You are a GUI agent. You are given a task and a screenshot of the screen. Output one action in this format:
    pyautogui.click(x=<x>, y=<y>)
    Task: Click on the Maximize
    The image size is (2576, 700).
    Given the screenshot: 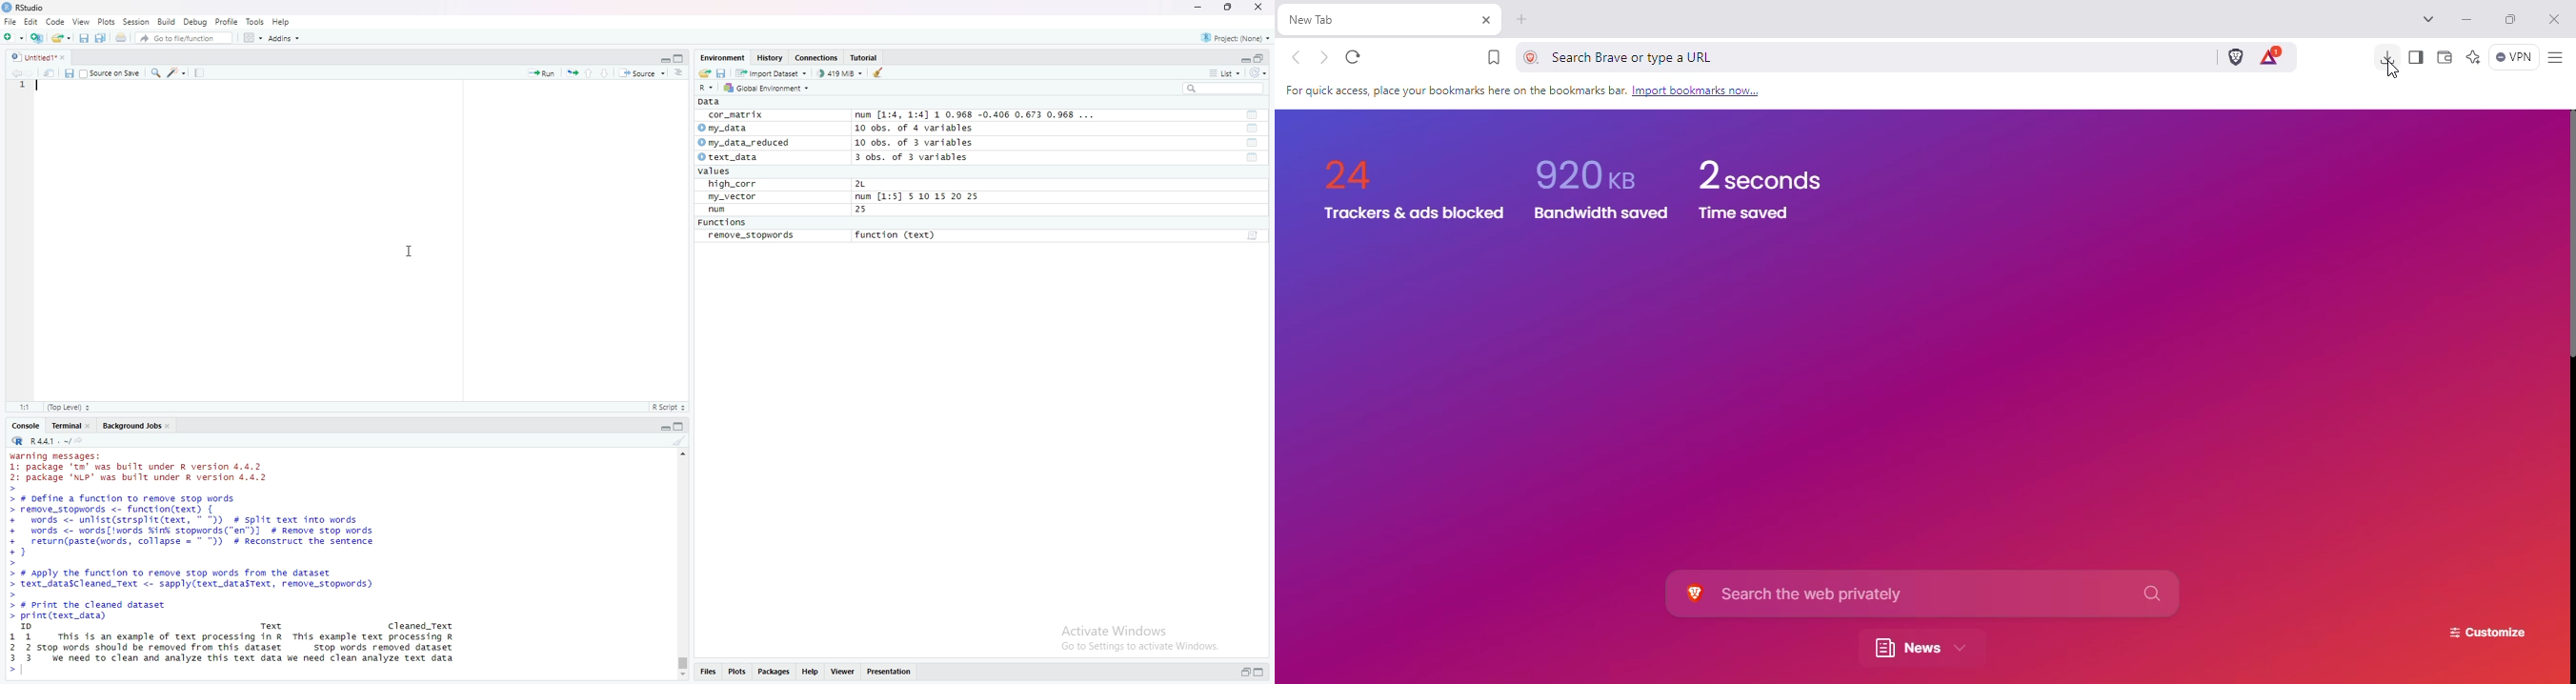 What is the action you would take?
    pyautogui.click(x=678, y=427)
    